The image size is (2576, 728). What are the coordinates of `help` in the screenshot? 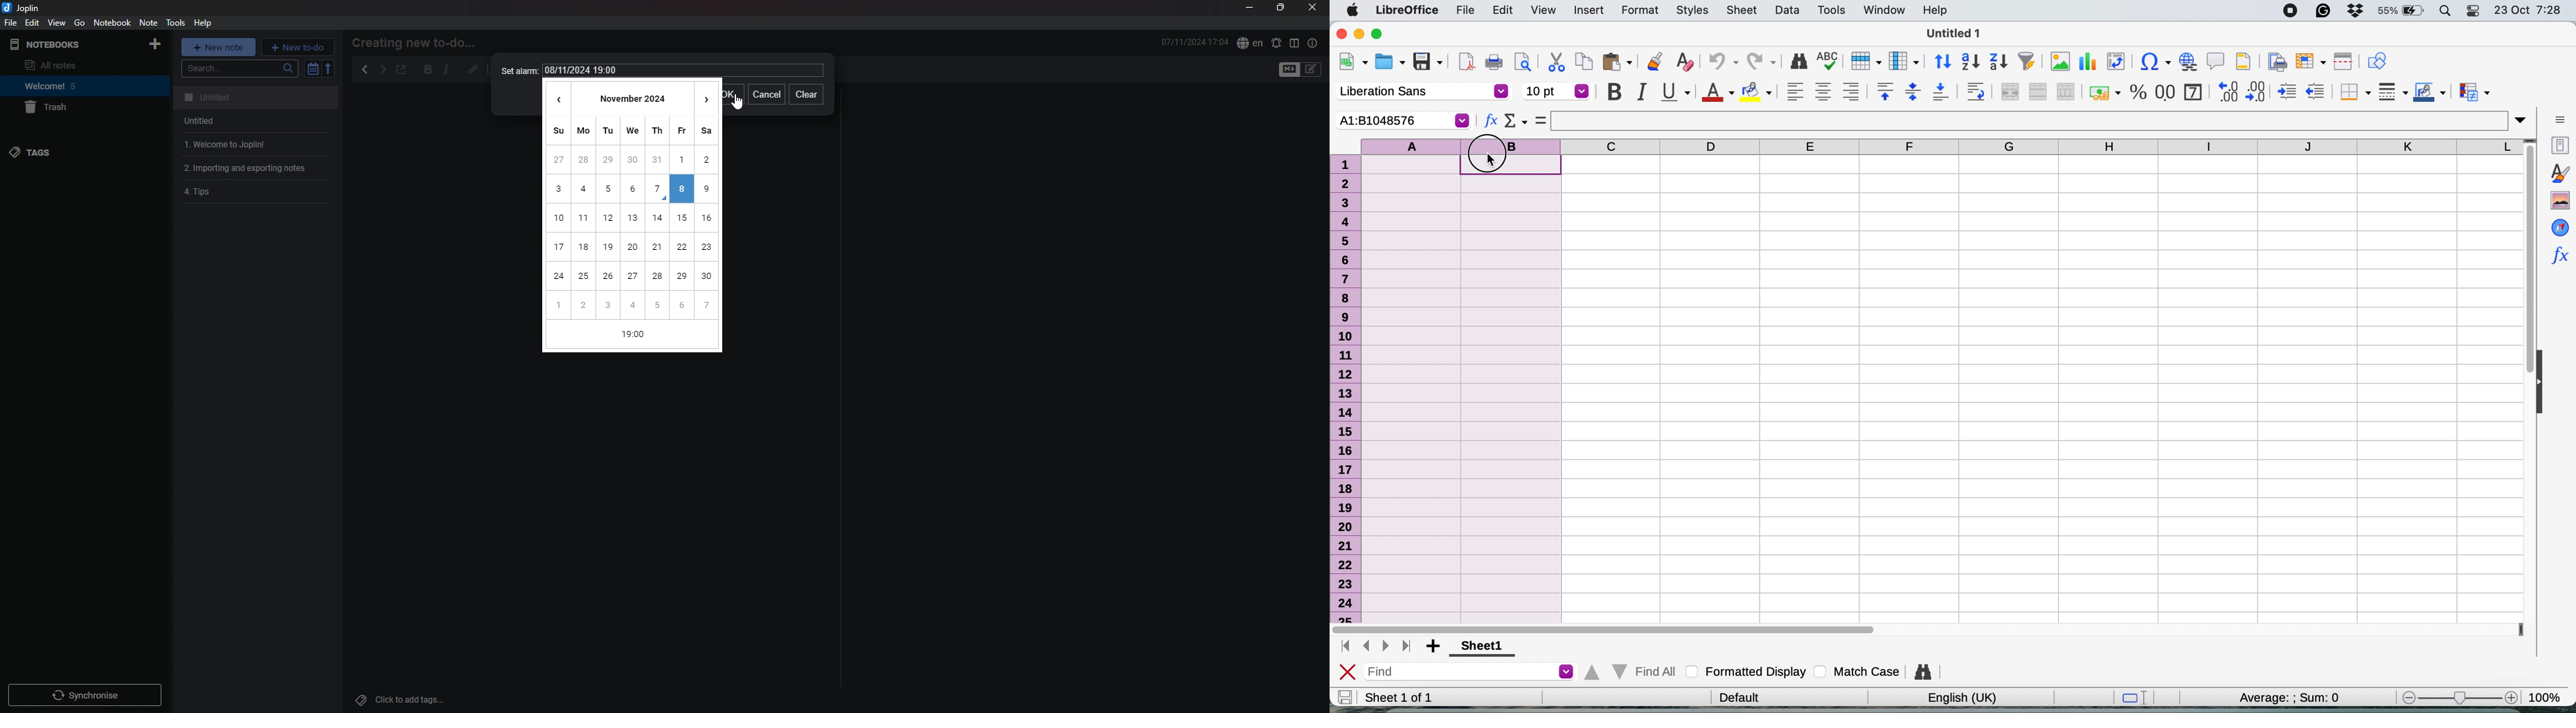 It's located at (204, 24).